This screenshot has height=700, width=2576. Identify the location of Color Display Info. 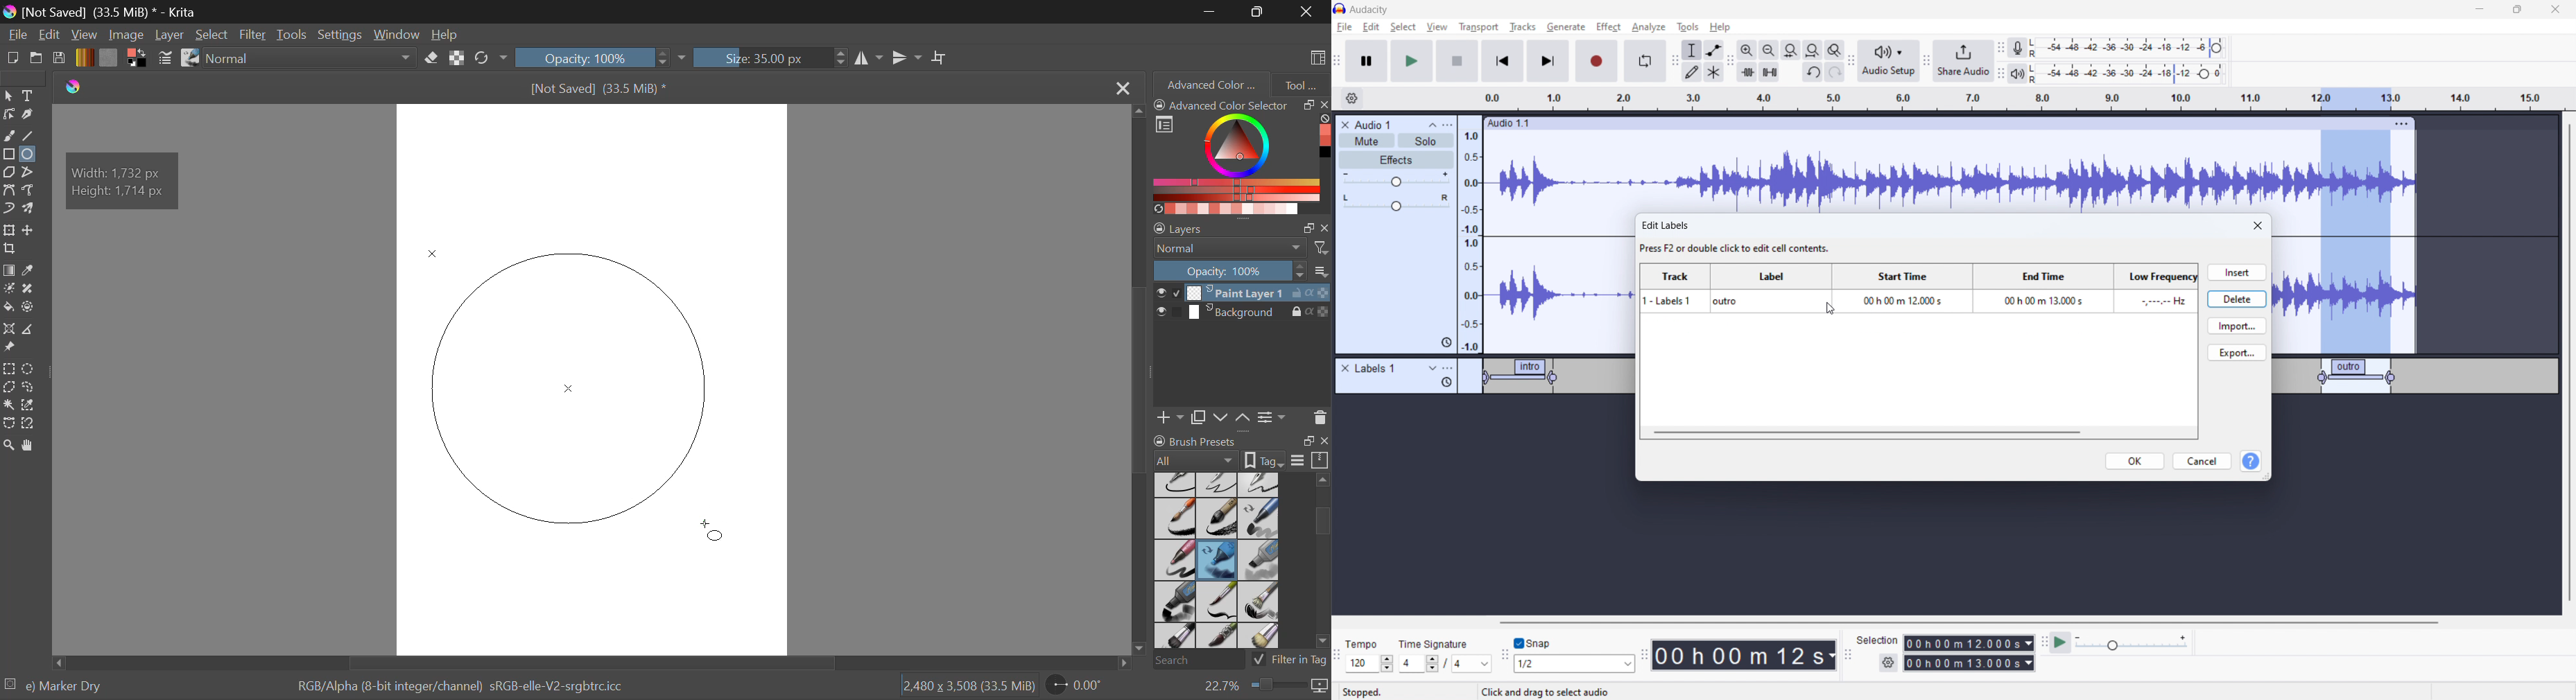
(465, 689).